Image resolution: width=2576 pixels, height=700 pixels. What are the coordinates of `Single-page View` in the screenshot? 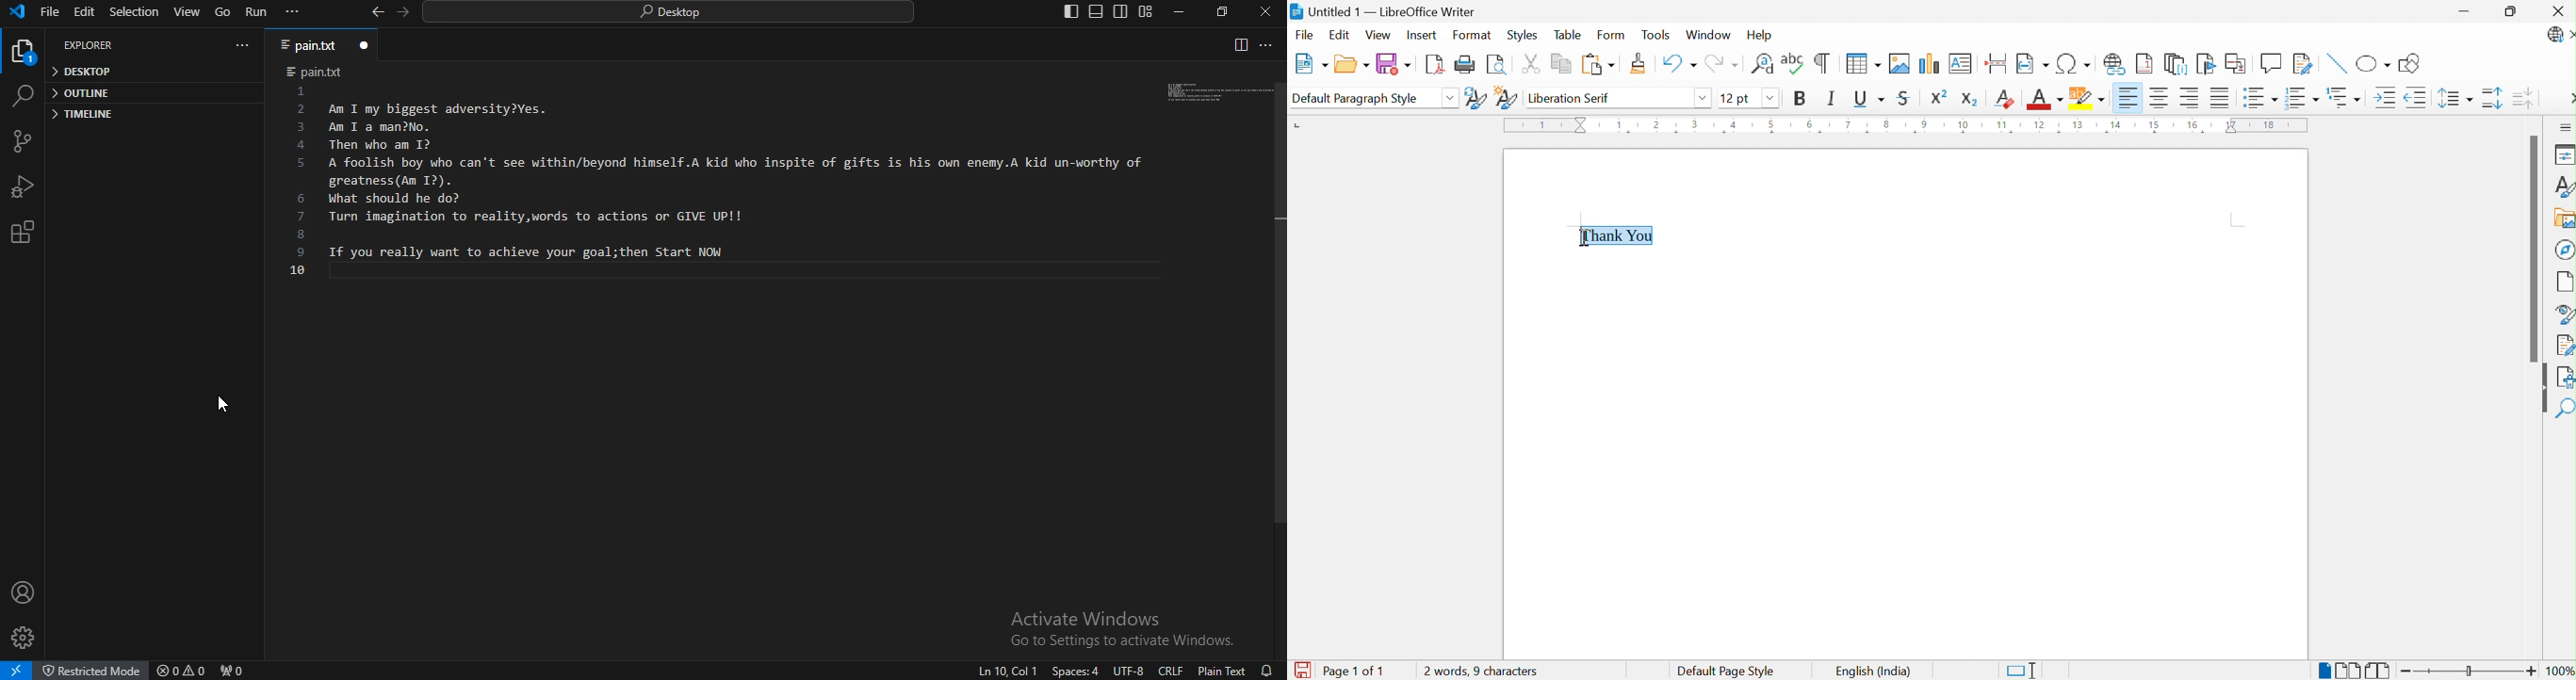 It's located at (2320, 669).